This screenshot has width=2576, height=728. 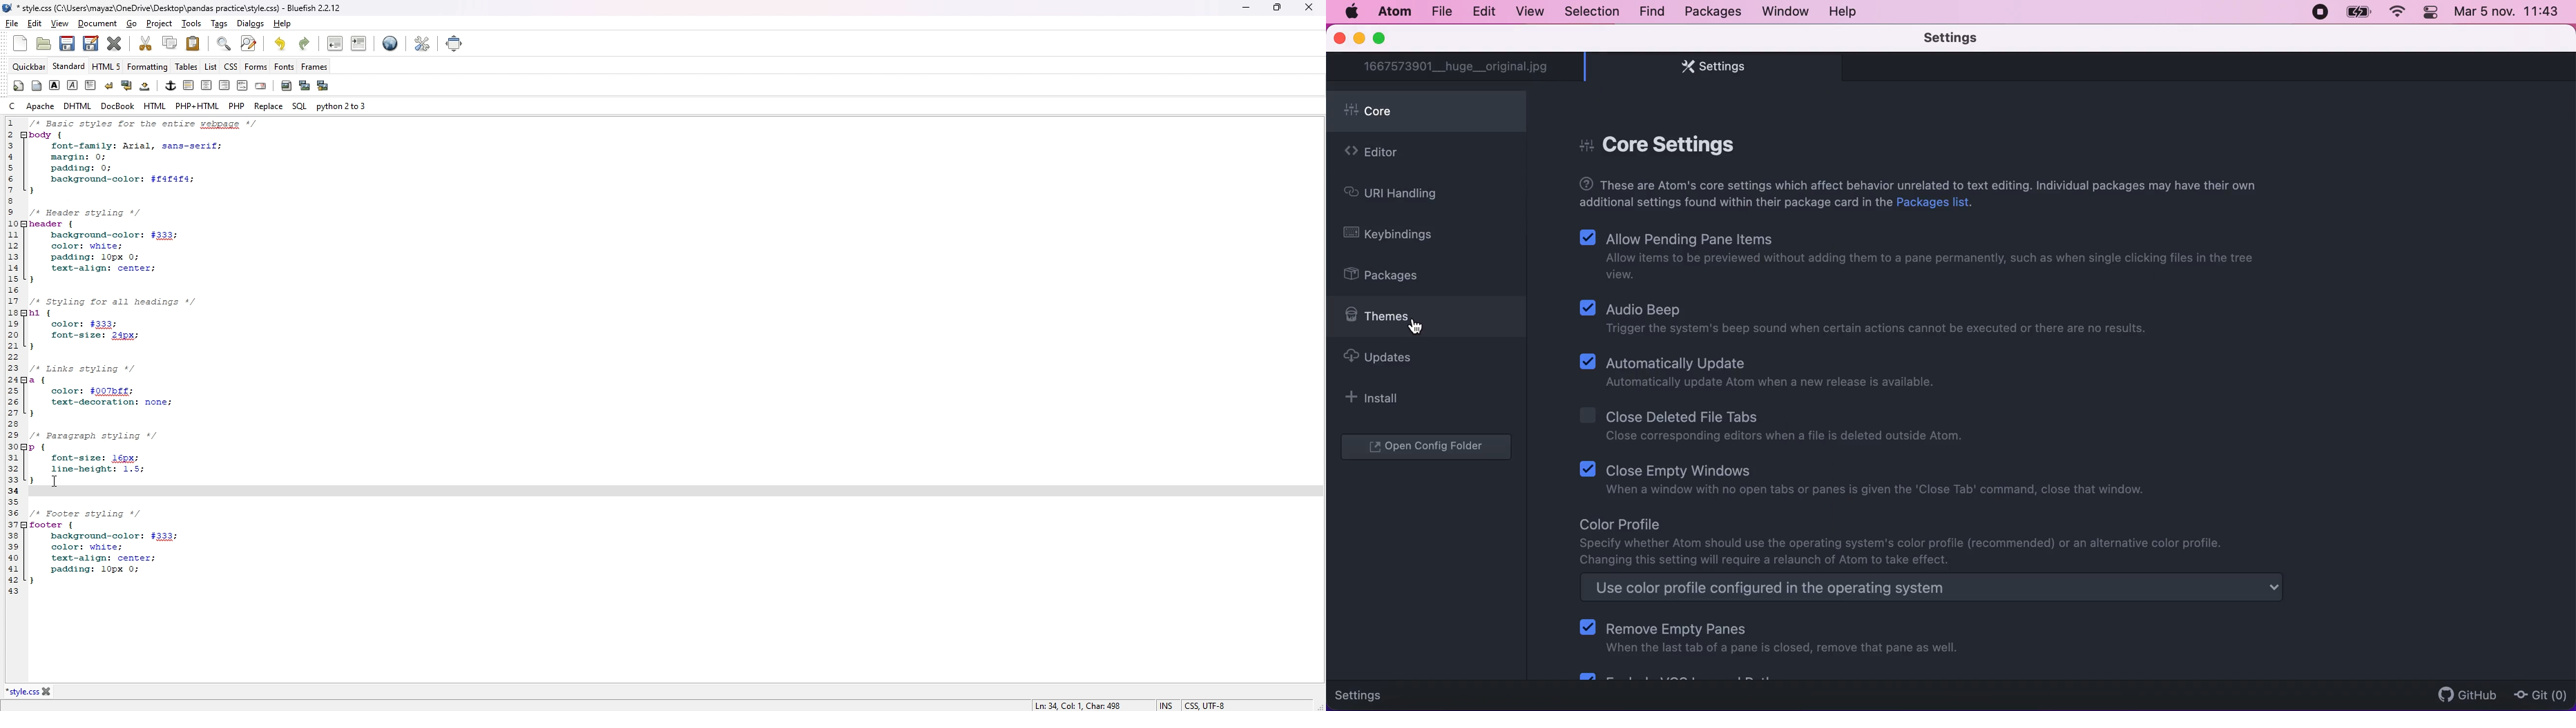 I want to click on fonts, so click(x=285, y=66).